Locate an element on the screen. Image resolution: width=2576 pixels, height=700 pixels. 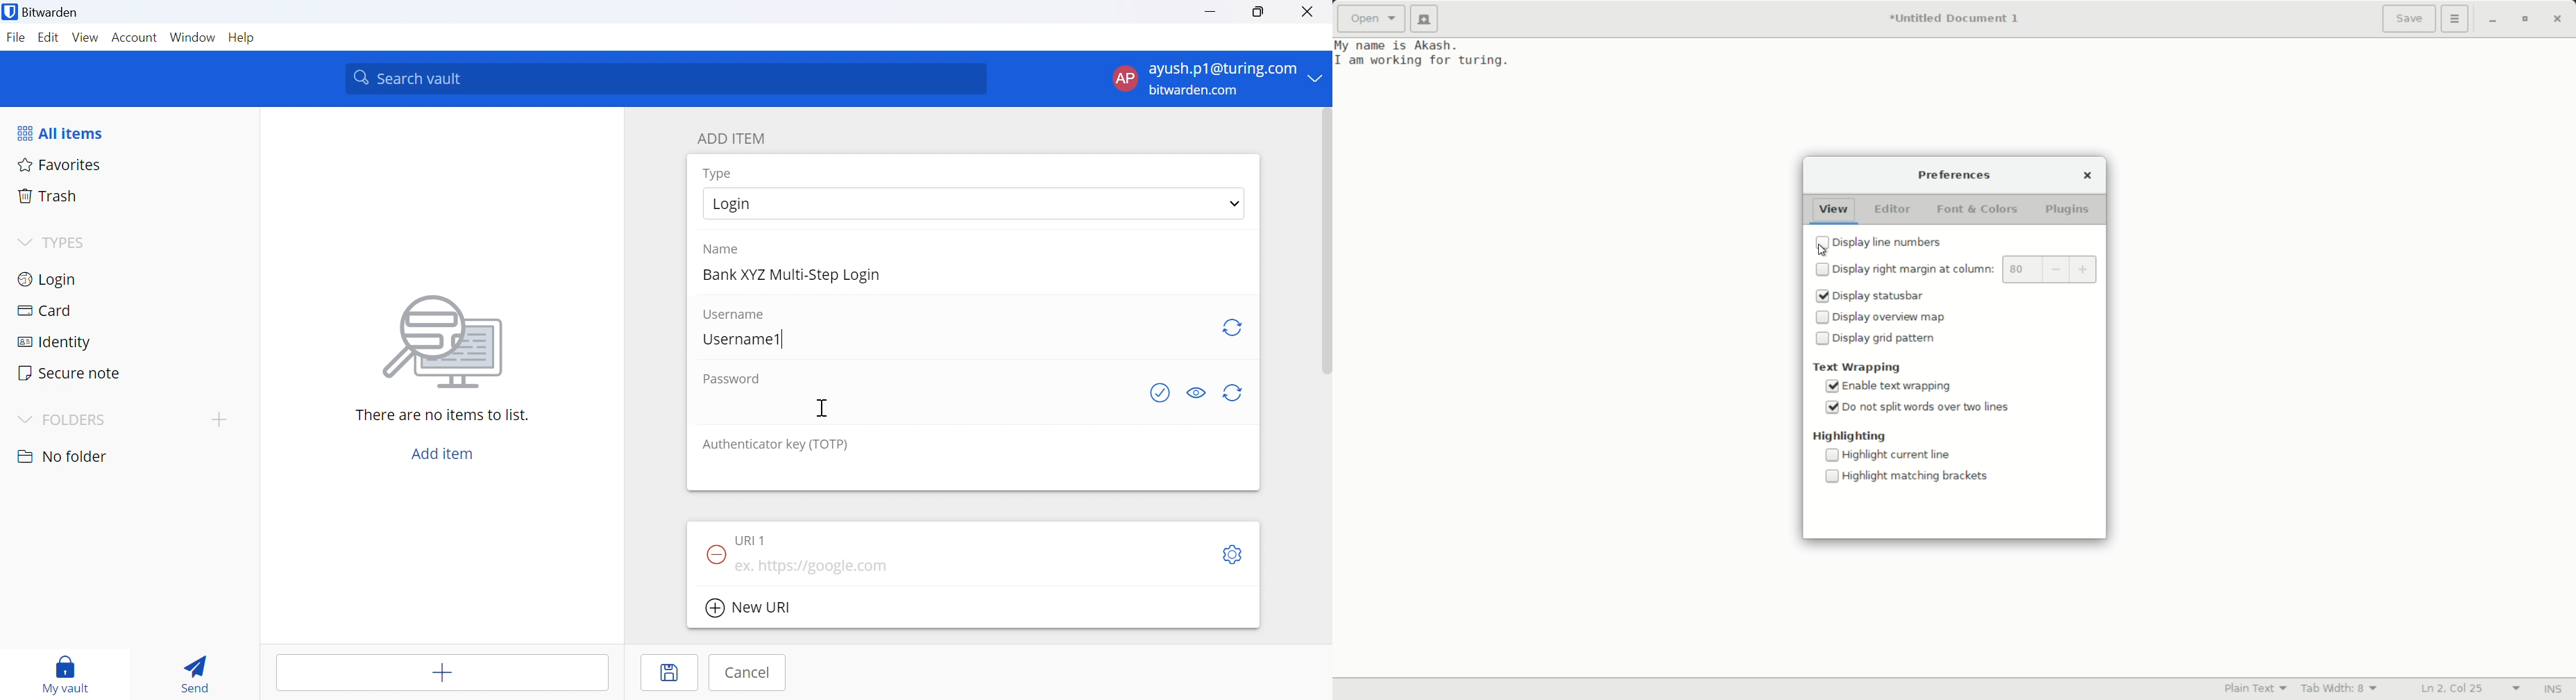
Authenticator key (TOTP) is located at coordinates (775, 446).